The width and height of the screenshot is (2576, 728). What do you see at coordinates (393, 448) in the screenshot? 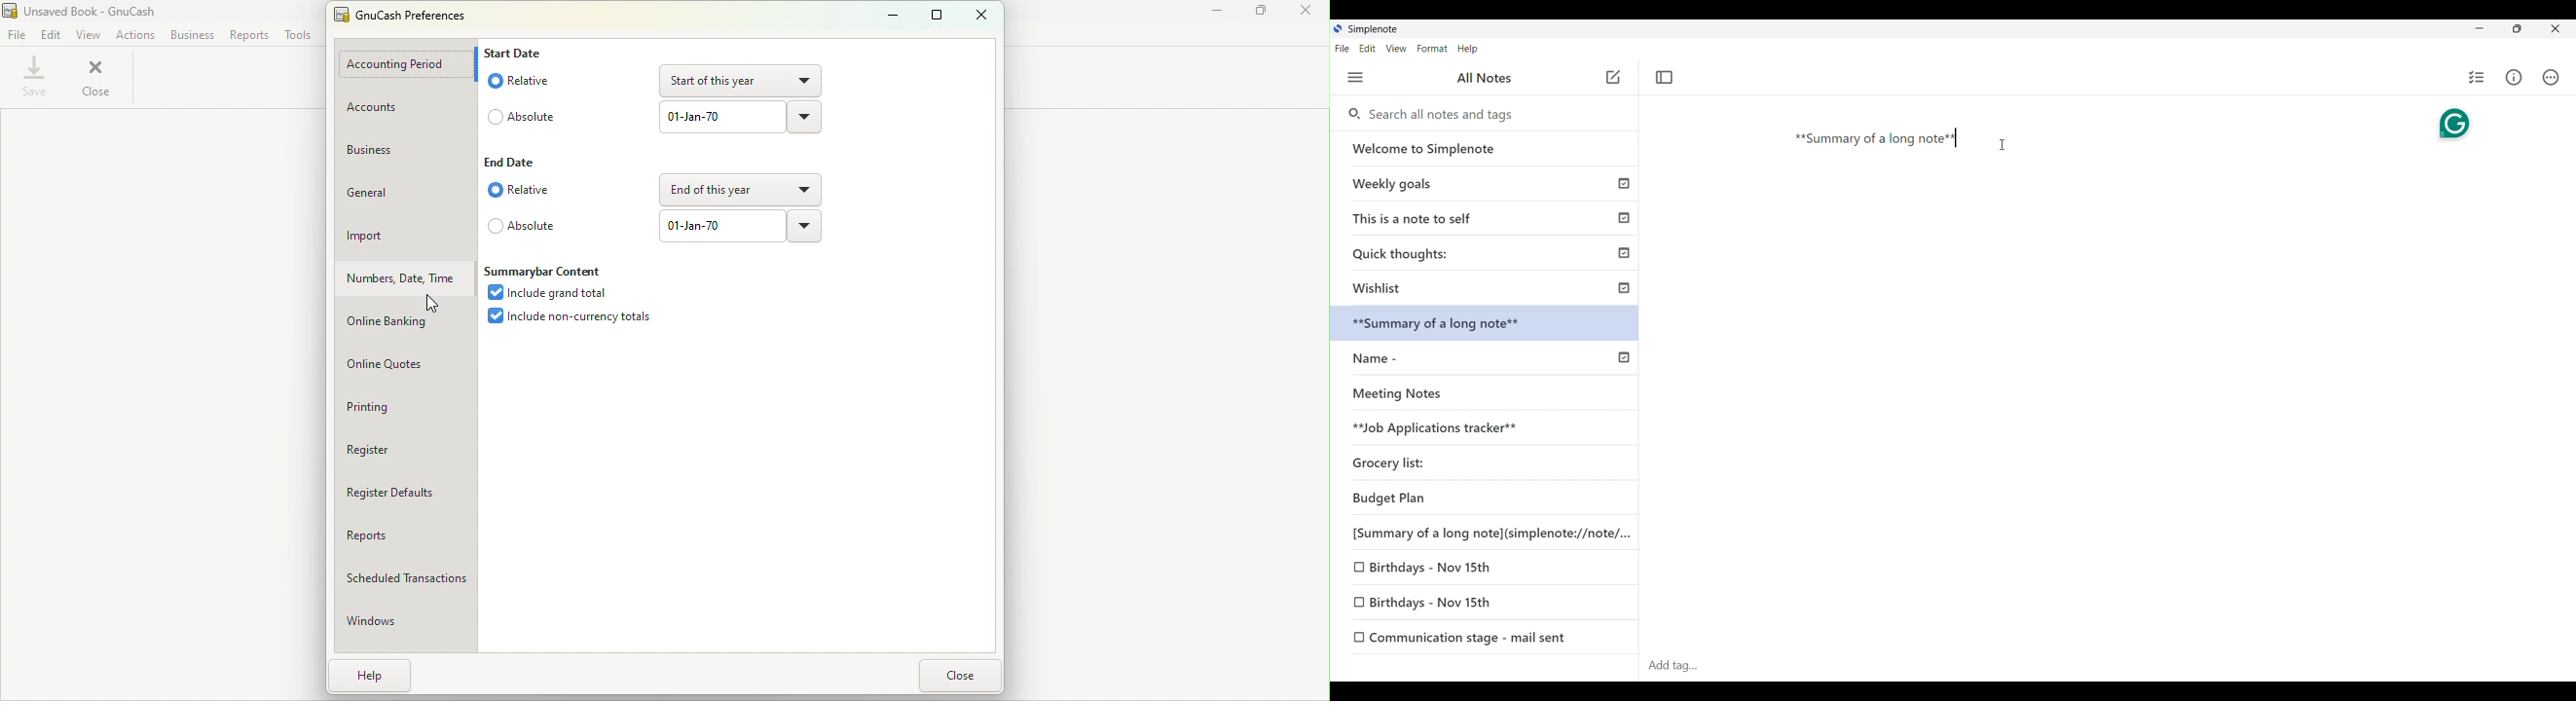
I see `Register` at bounding box center [393, 448].